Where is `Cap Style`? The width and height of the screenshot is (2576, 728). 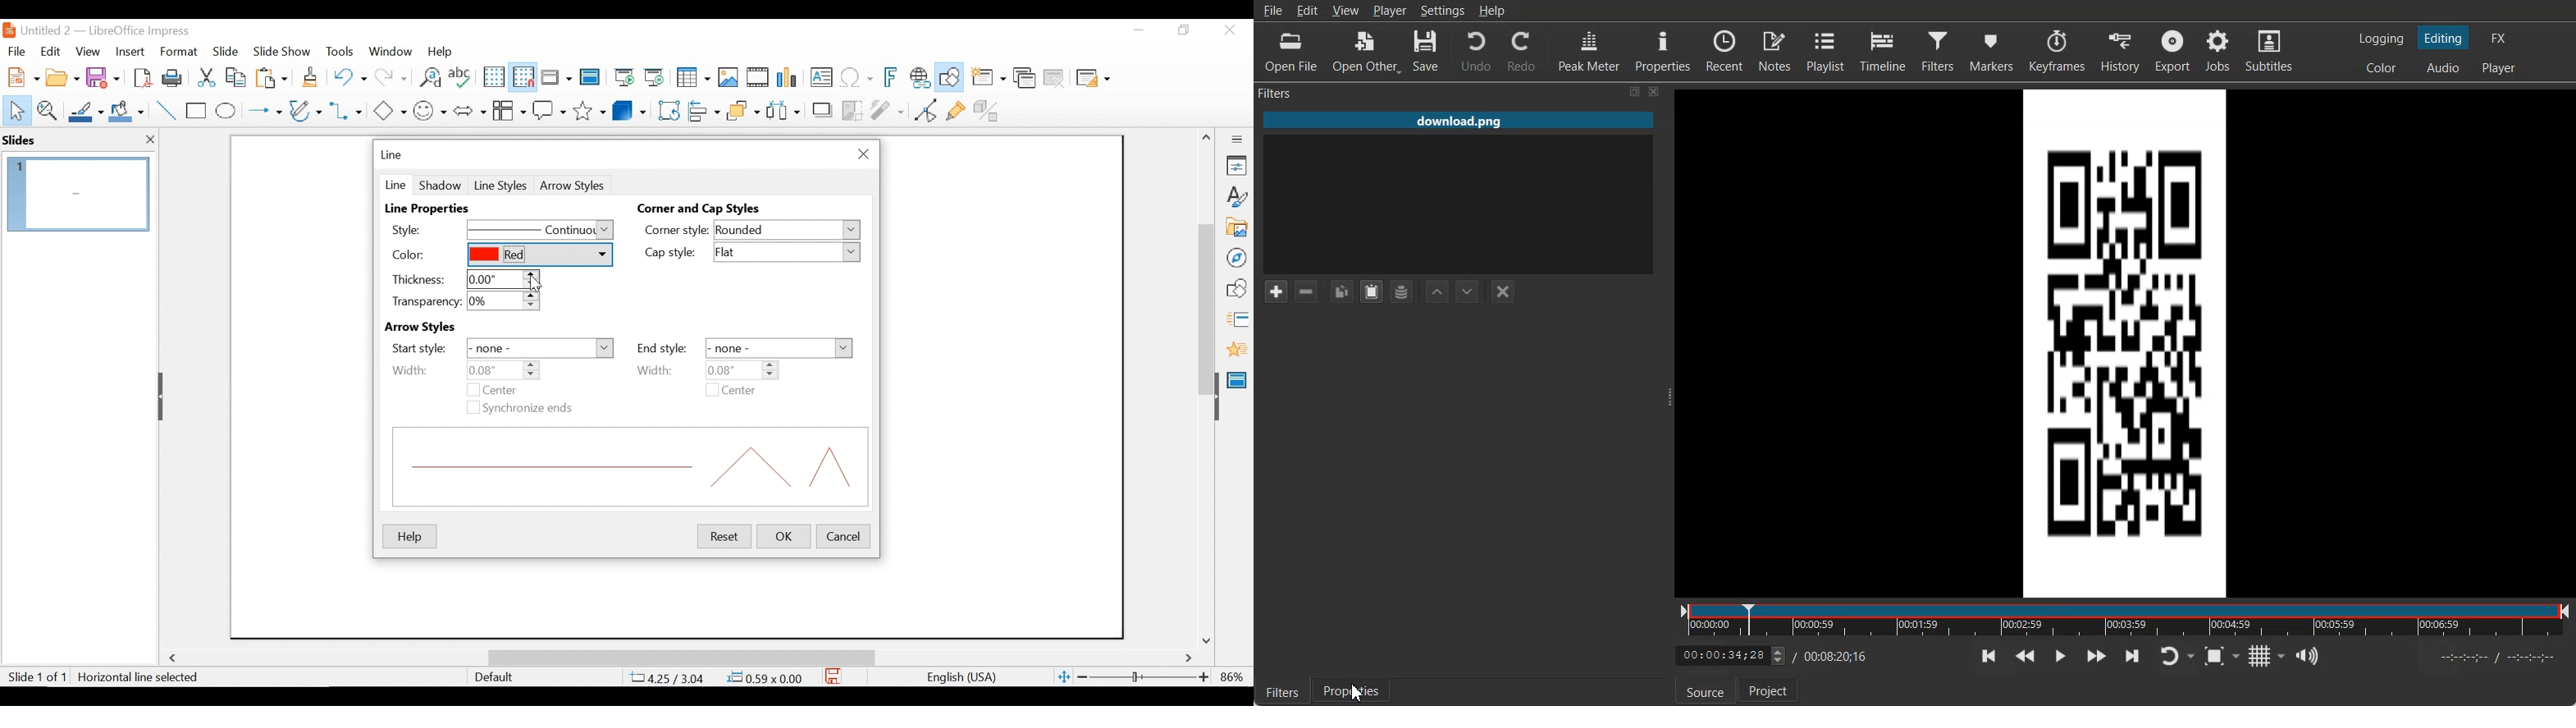
Cap Style is located at coordinates (675, 254).